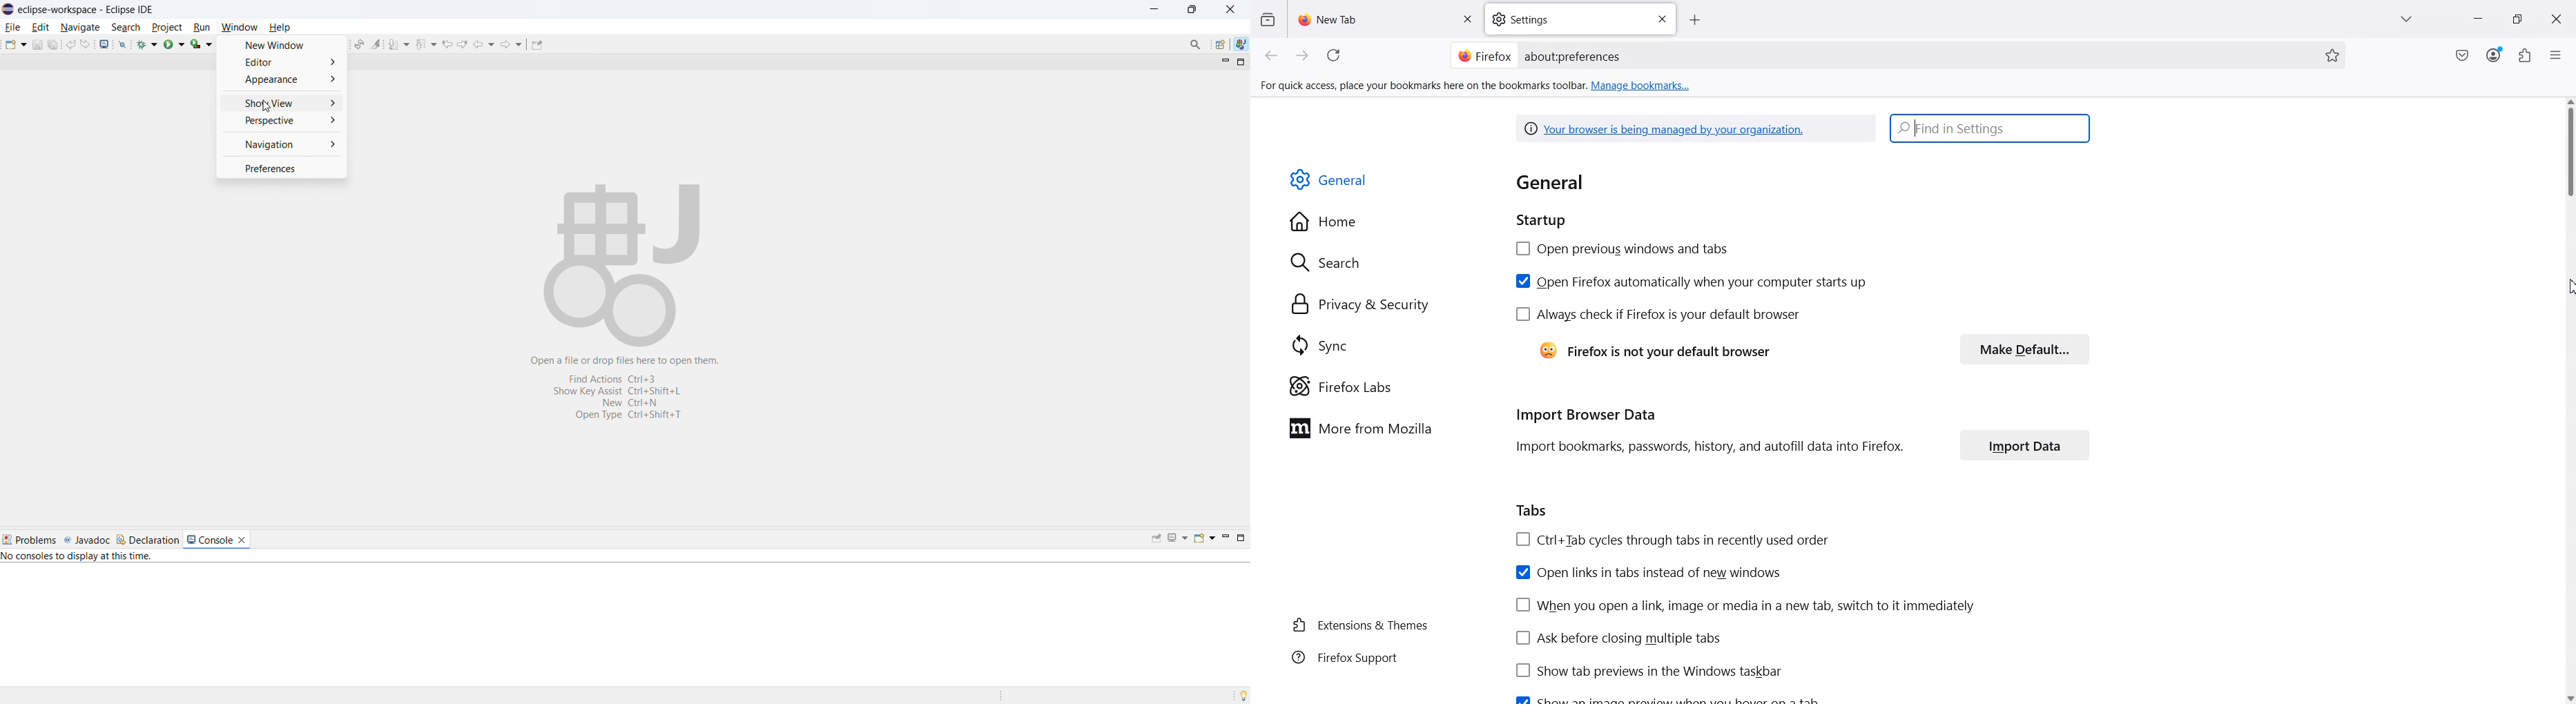  I want to click on Scroll Up, so click(2568, 101).